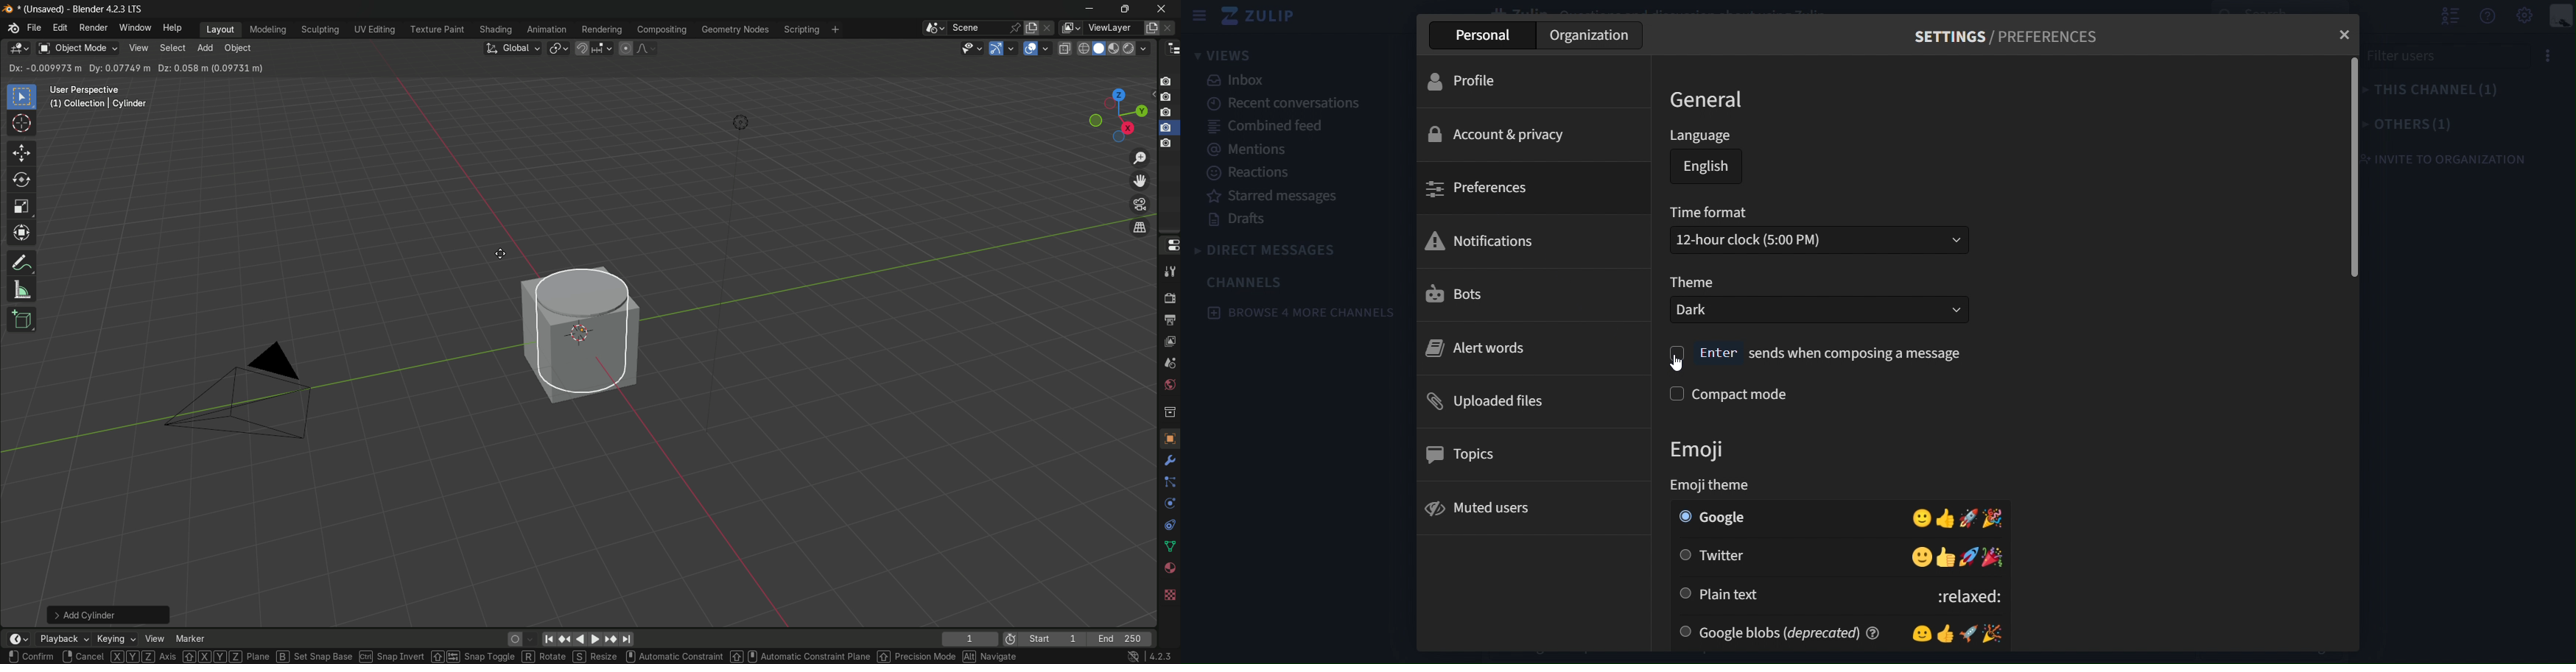 This screenshot has width=2576, height=672. What do you see at coordinates (567, 639) in the screenshot?
I see `reset` at bounding box center [567, 639].